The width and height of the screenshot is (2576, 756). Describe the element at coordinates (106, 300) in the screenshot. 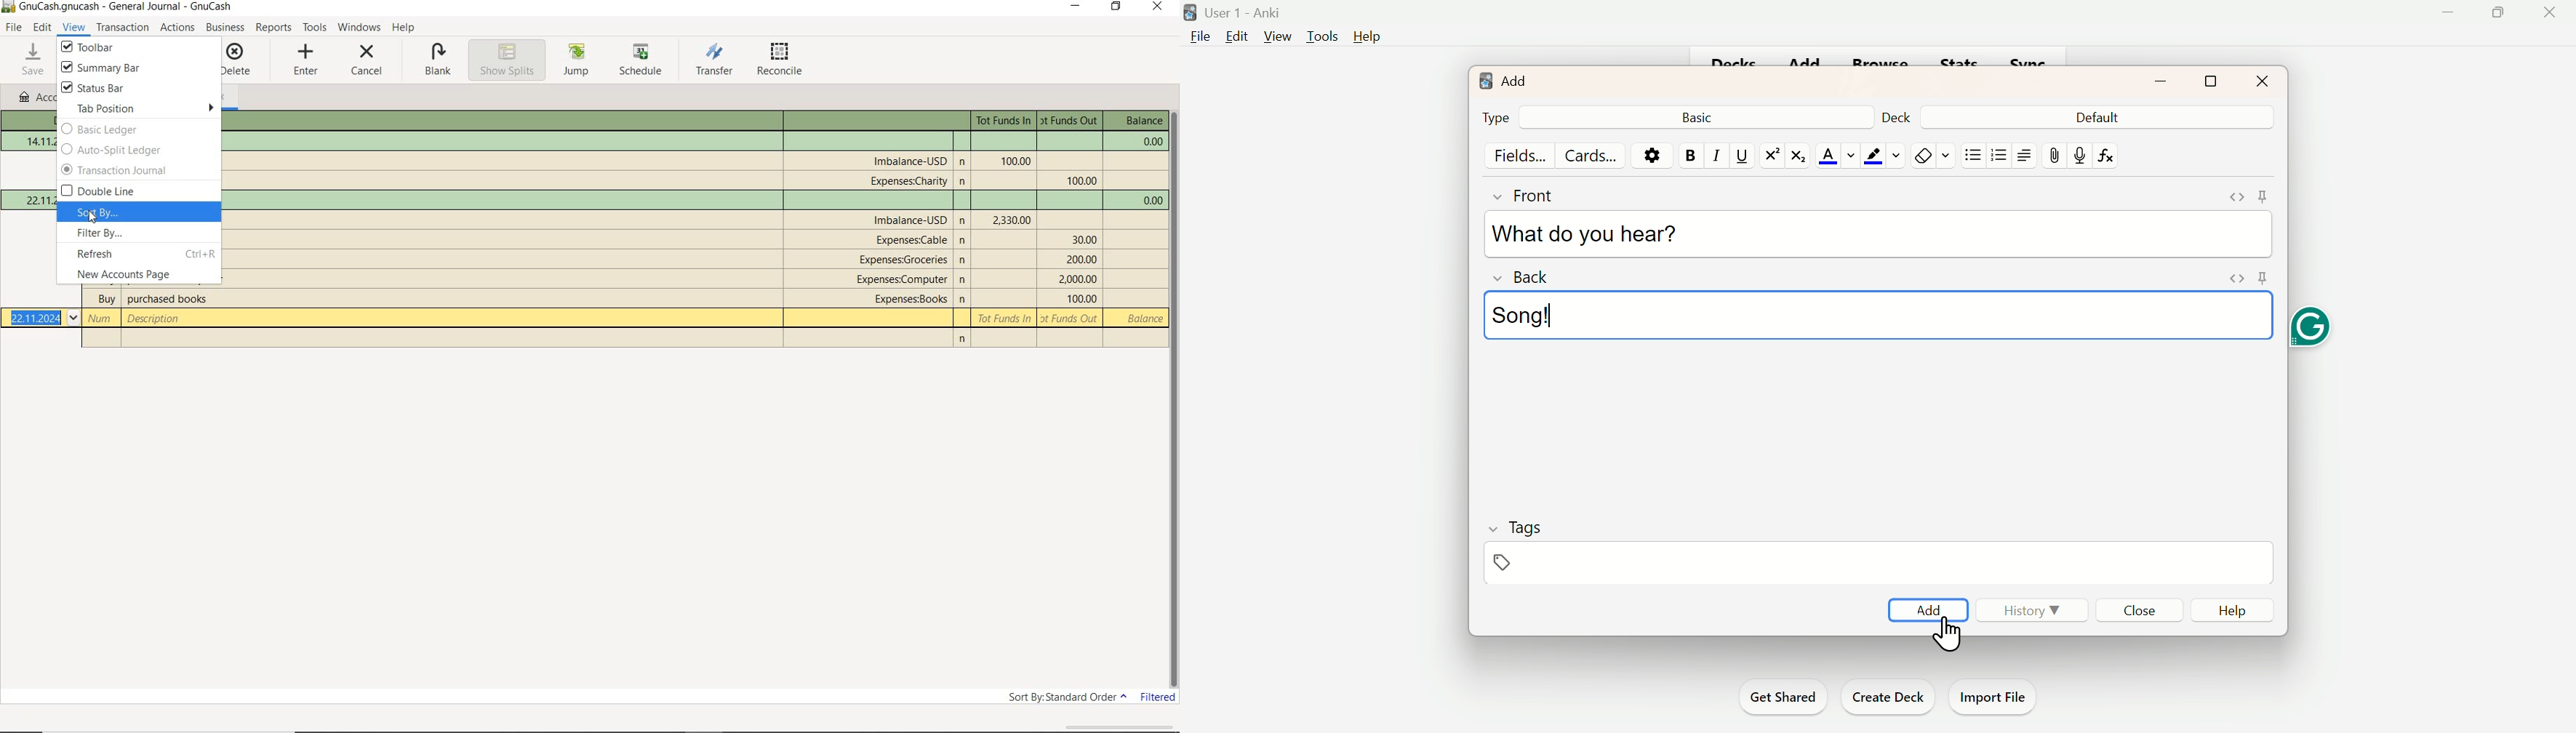

I see `buy` at that location.